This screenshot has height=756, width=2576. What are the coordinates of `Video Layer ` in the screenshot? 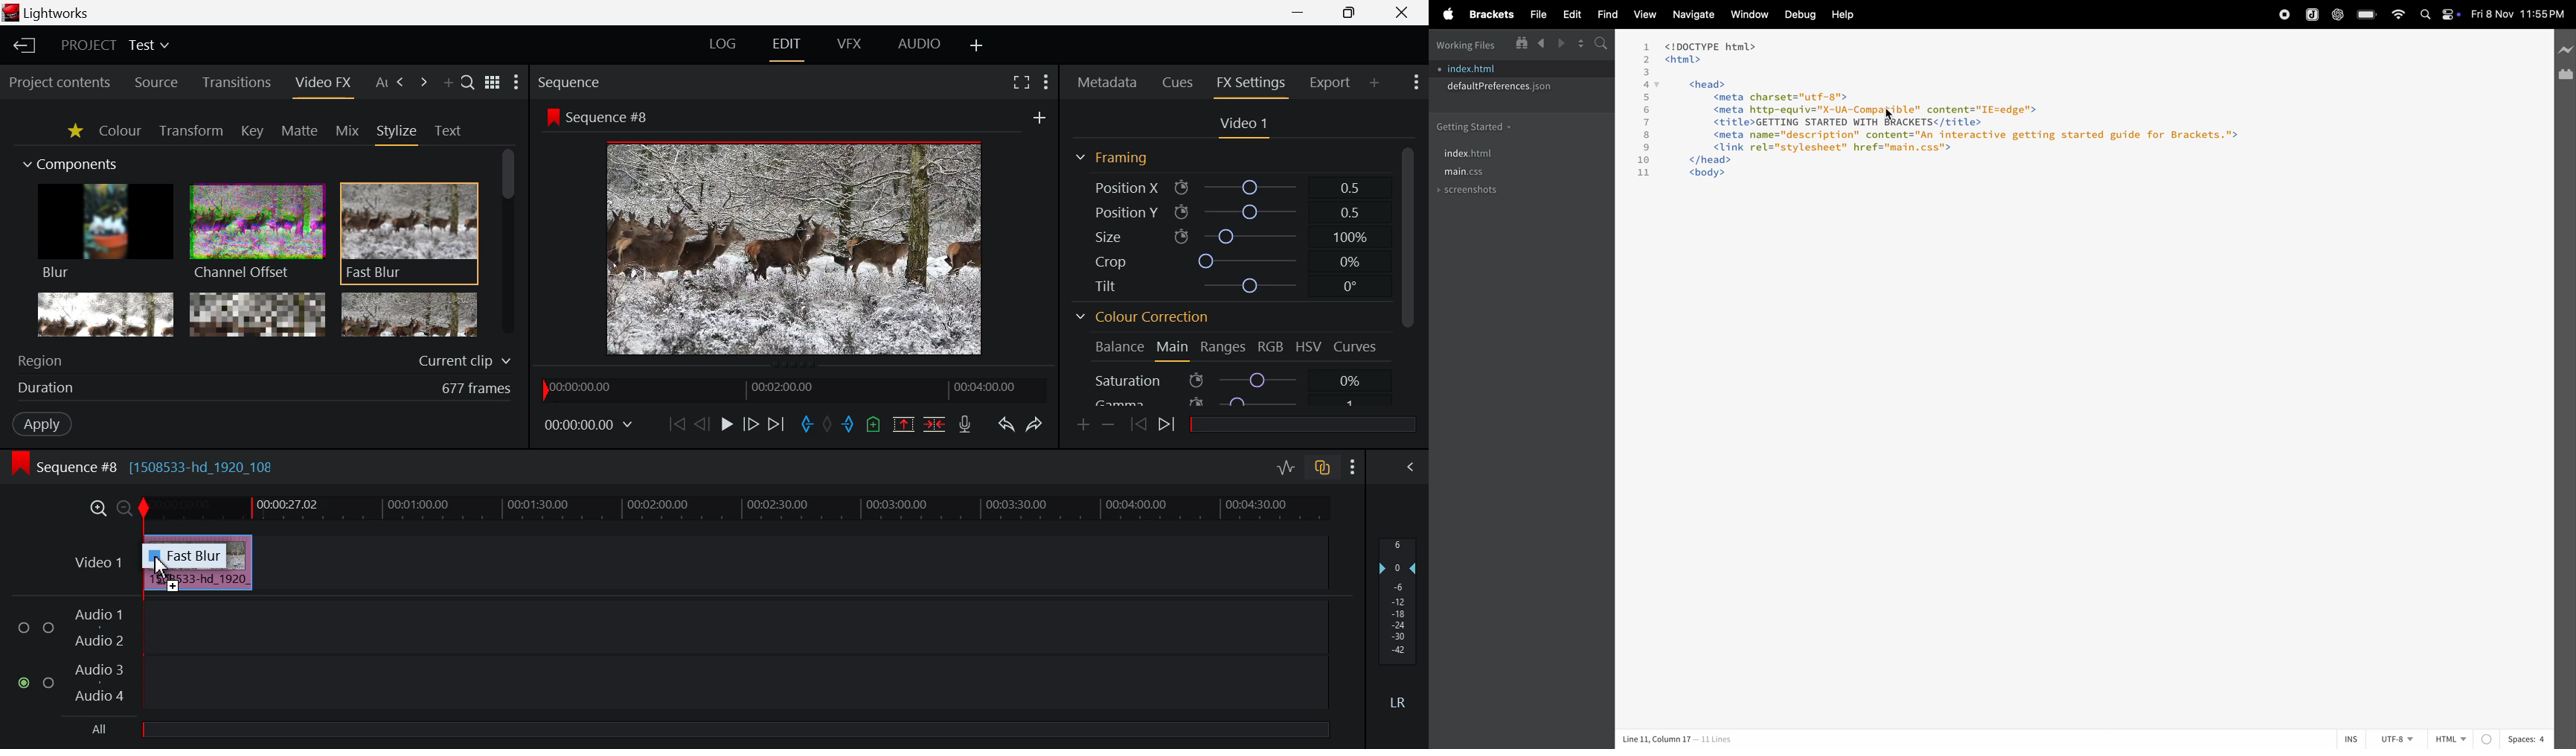 It's located at (86, 561).